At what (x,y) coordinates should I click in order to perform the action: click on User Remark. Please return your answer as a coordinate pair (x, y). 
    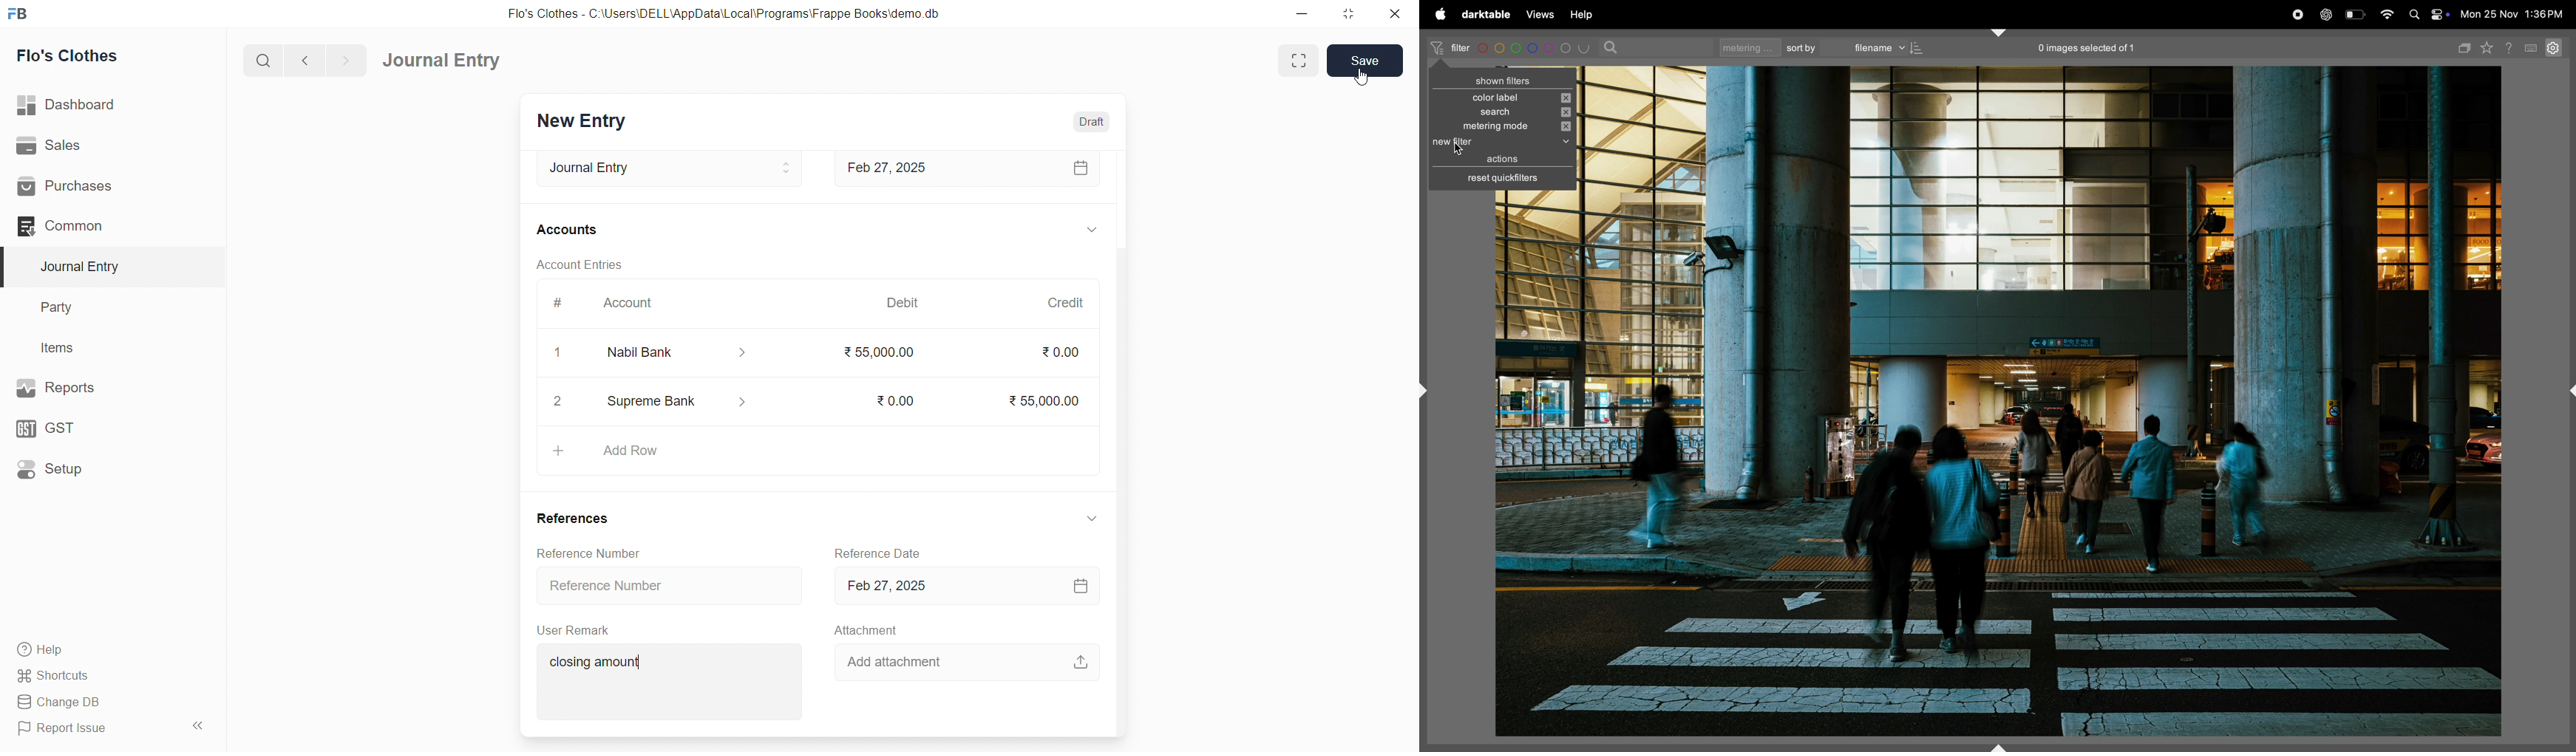
    Looking at the image, I should click on (572, 629).